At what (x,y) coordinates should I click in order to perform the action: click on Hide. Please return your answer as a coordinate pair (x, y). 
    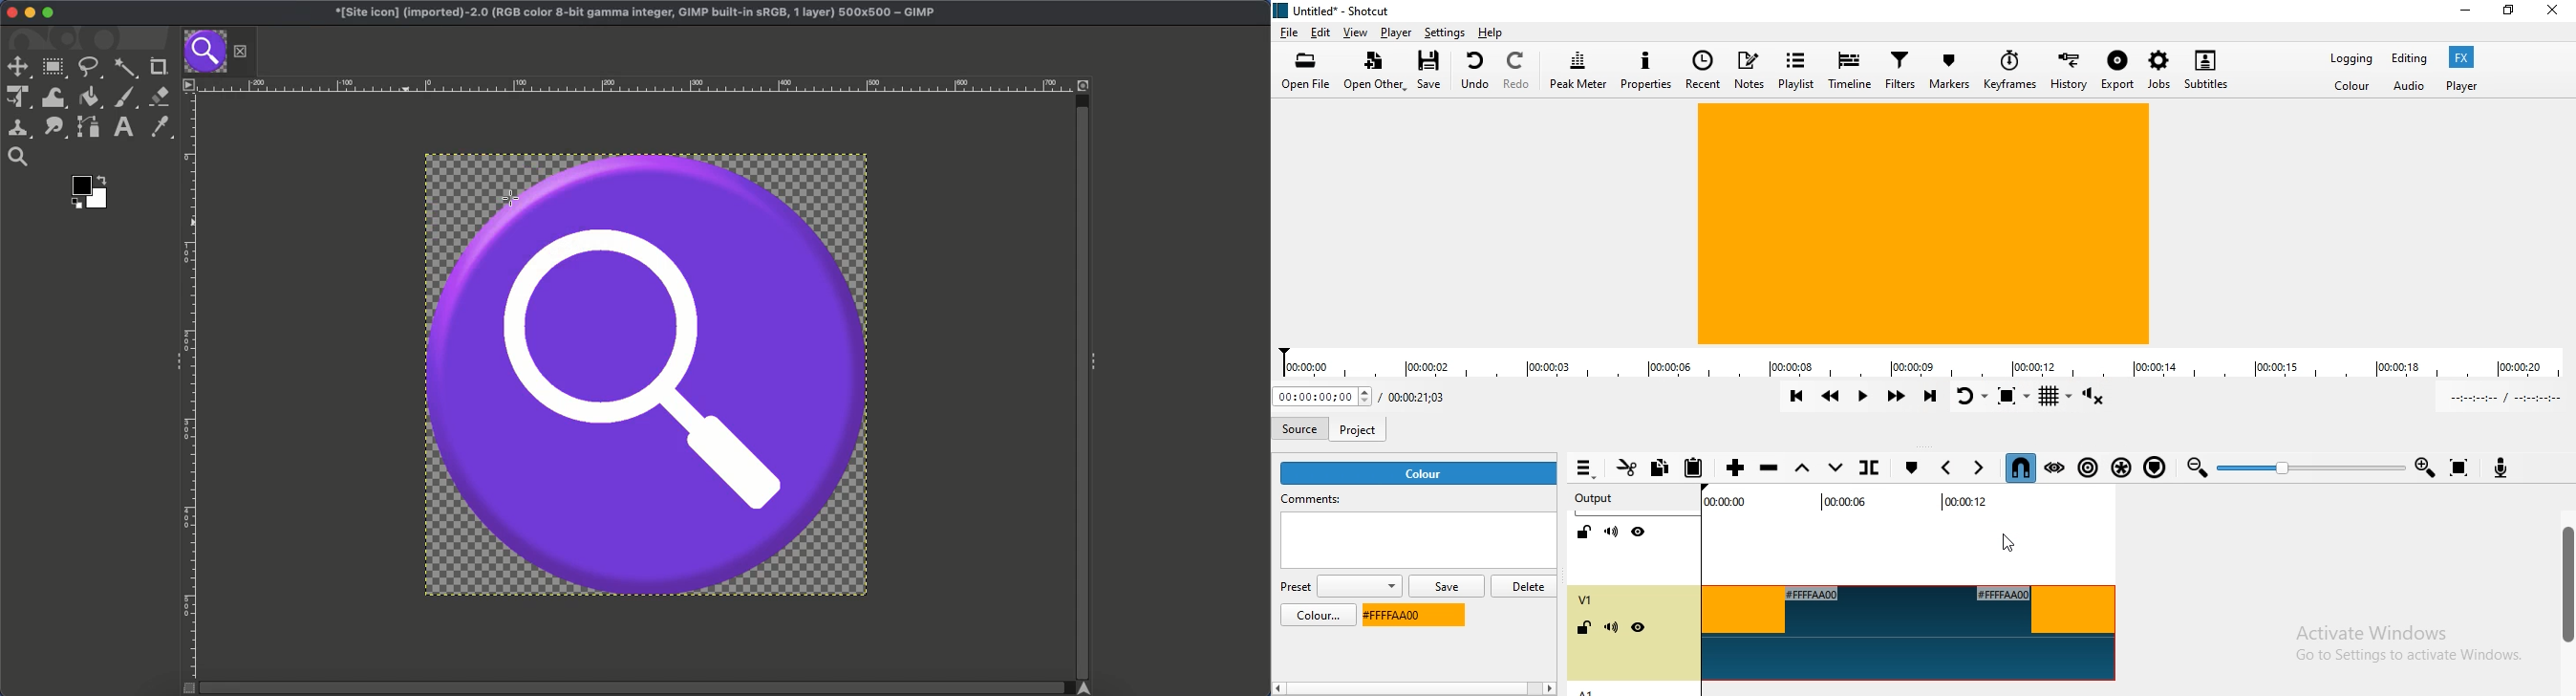
    Looking at the image, I should click on (1638, 532).